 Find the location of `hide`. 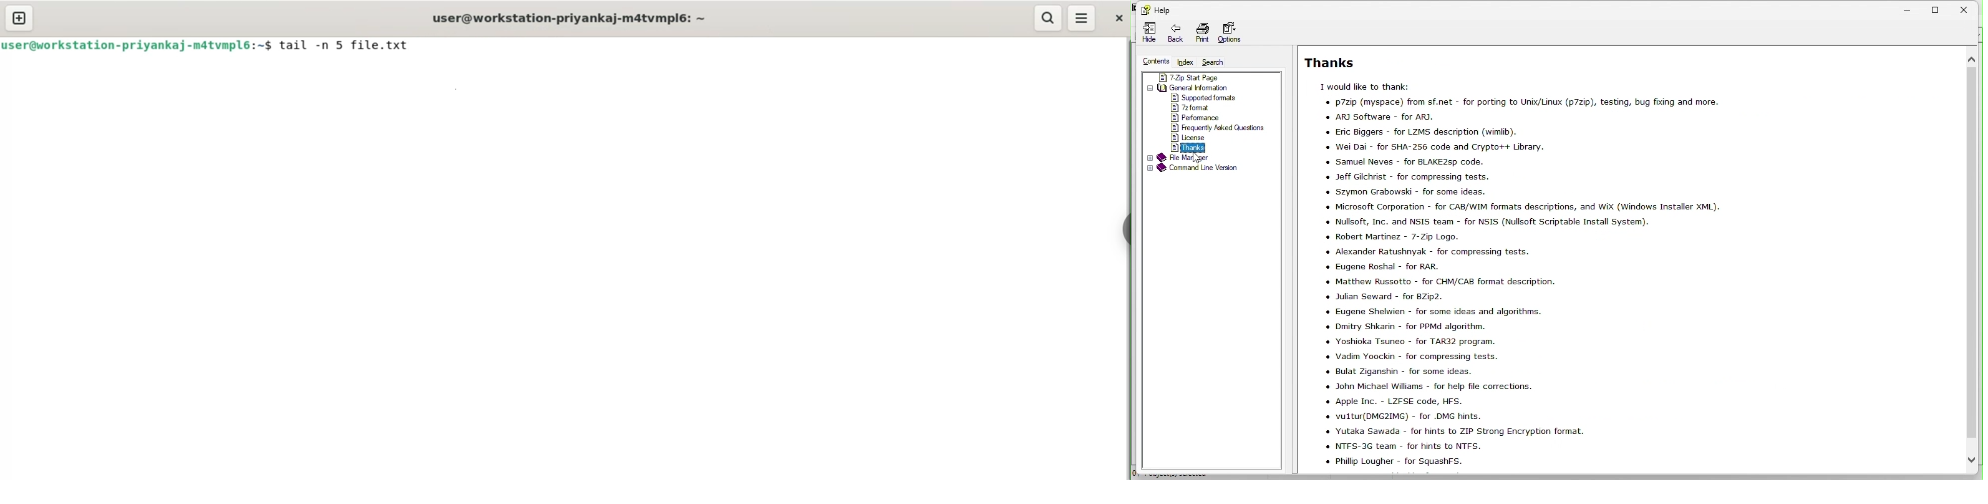

hide is located at coordinates (1148, 33).